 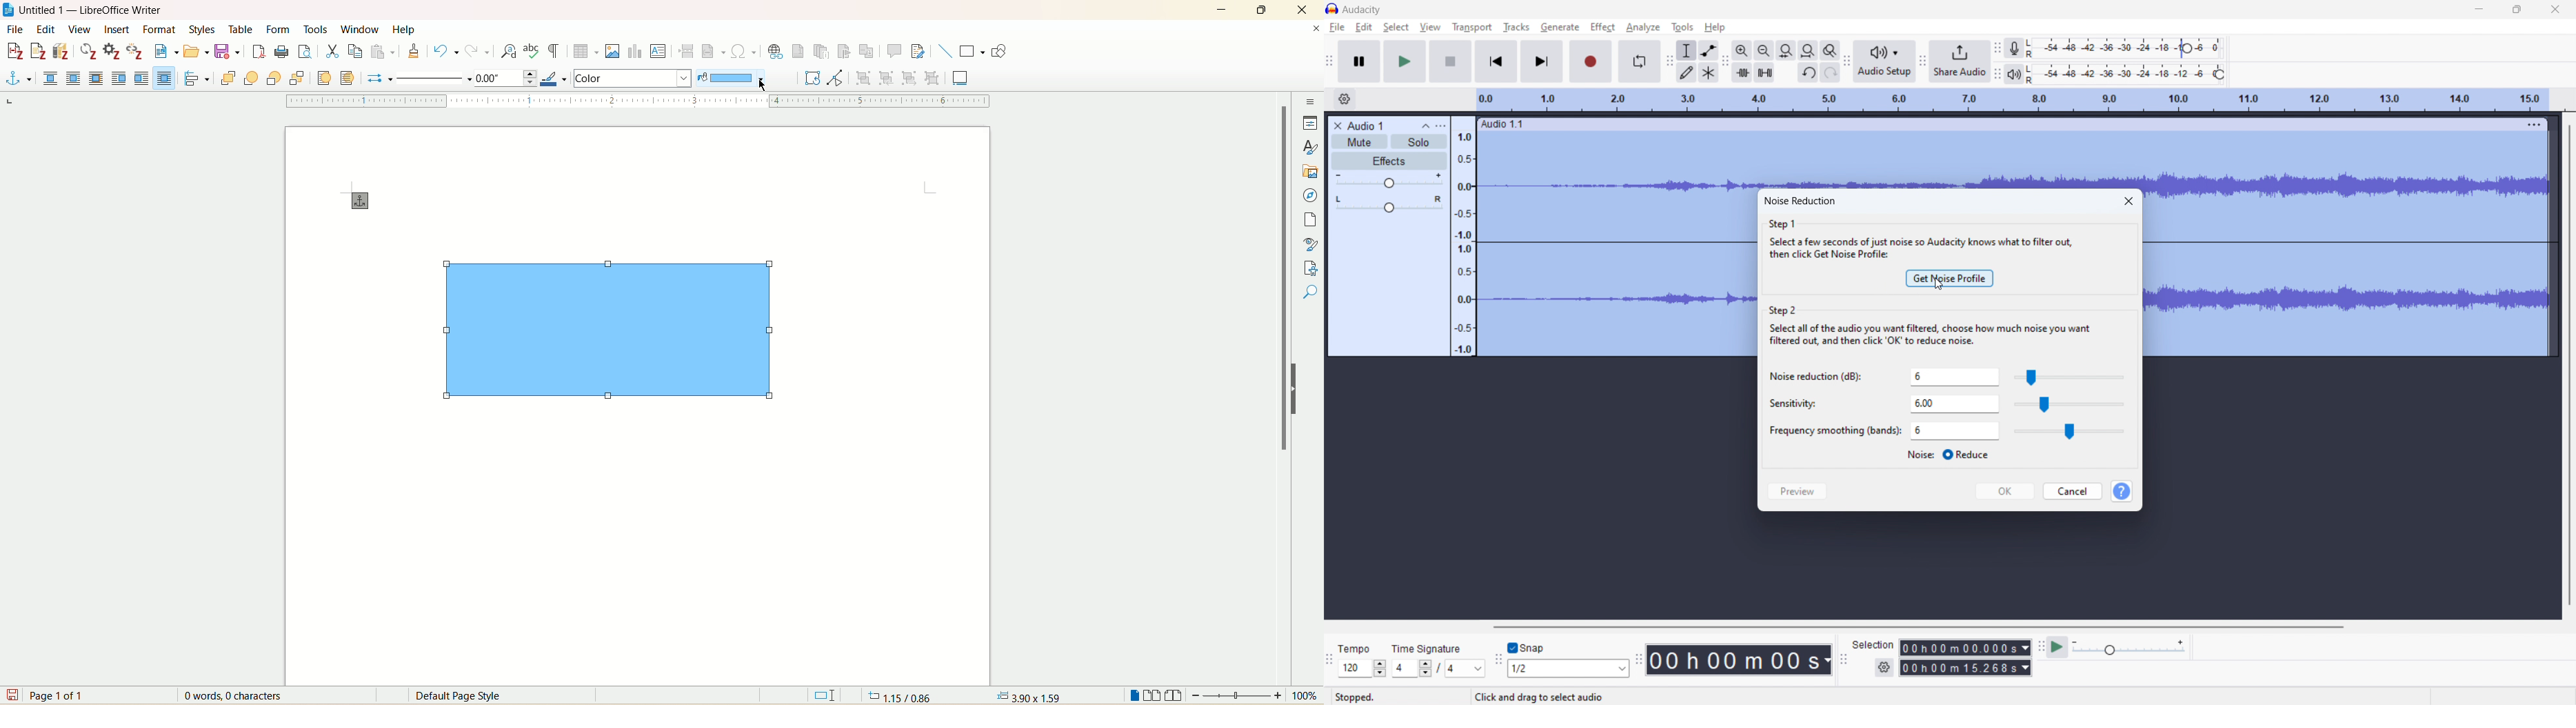 I want to click on save, so click(x=12, y=695).